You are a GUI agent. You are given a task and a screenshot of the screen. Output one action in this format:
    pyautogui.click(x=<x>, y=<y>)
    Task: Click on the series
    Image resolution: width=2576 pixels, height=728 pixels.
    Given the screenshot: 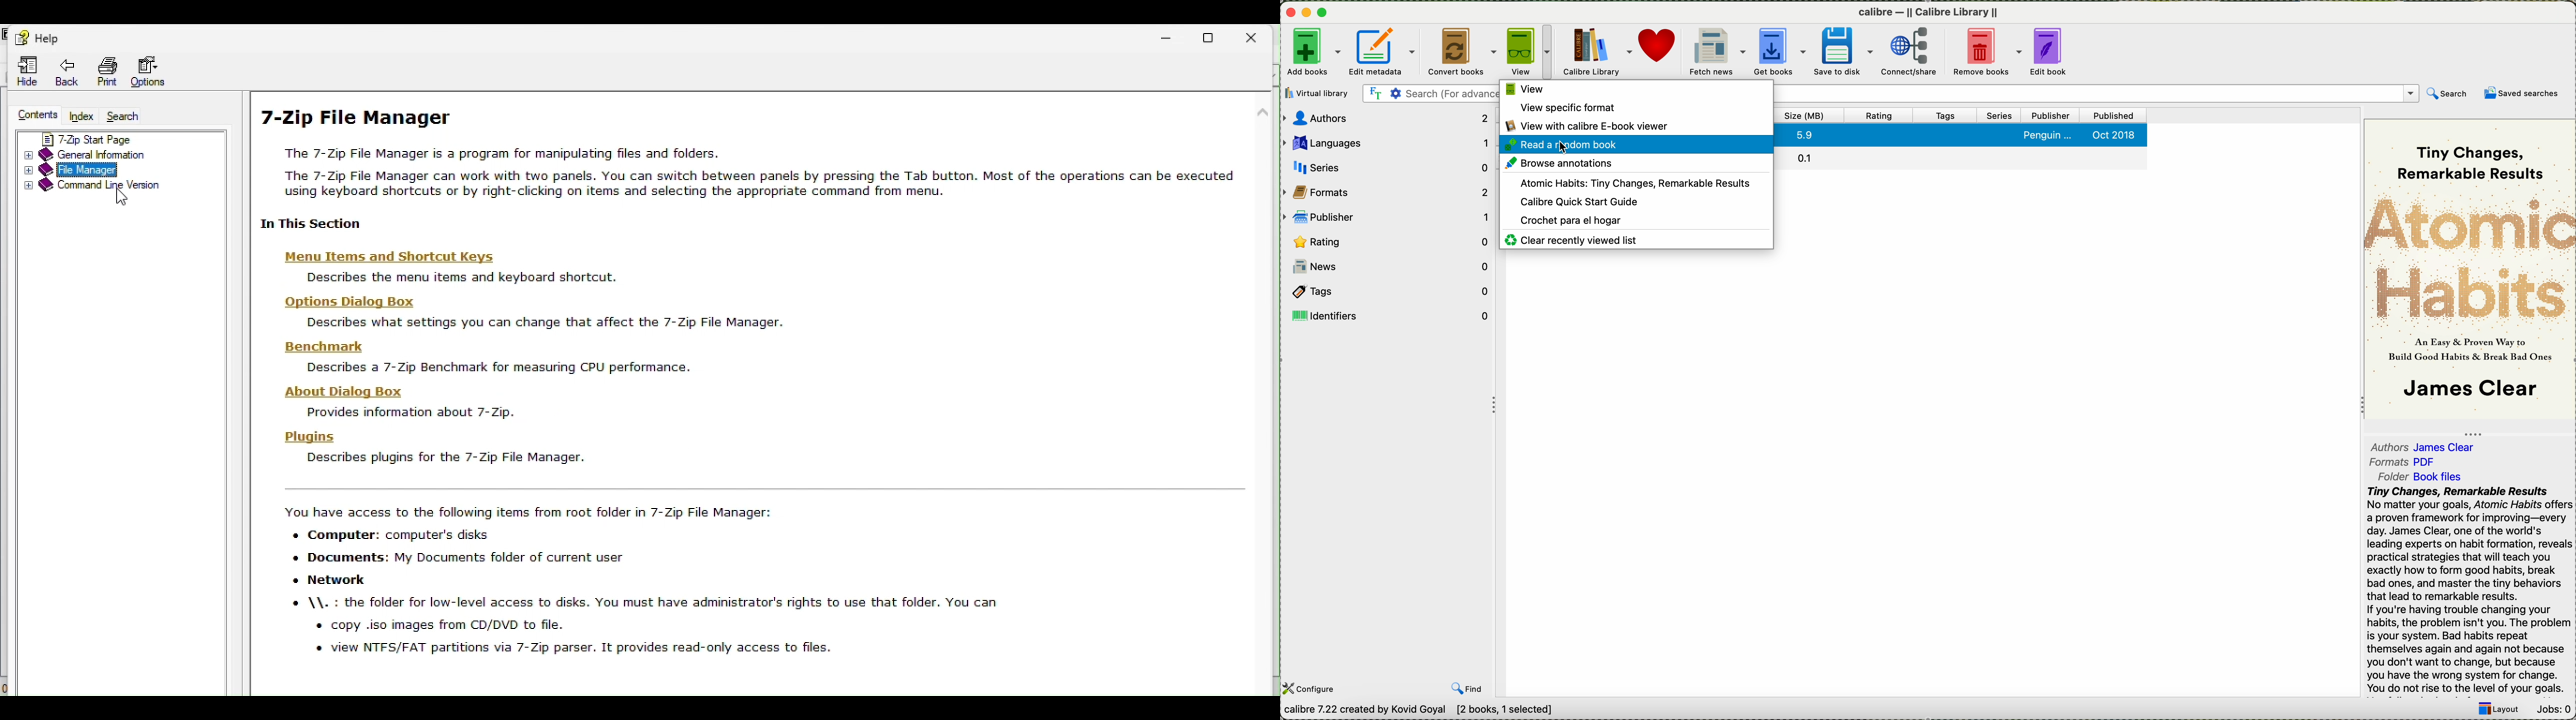 What is the action you would take?
    pyautogui.click(x=1387, y=166)
    